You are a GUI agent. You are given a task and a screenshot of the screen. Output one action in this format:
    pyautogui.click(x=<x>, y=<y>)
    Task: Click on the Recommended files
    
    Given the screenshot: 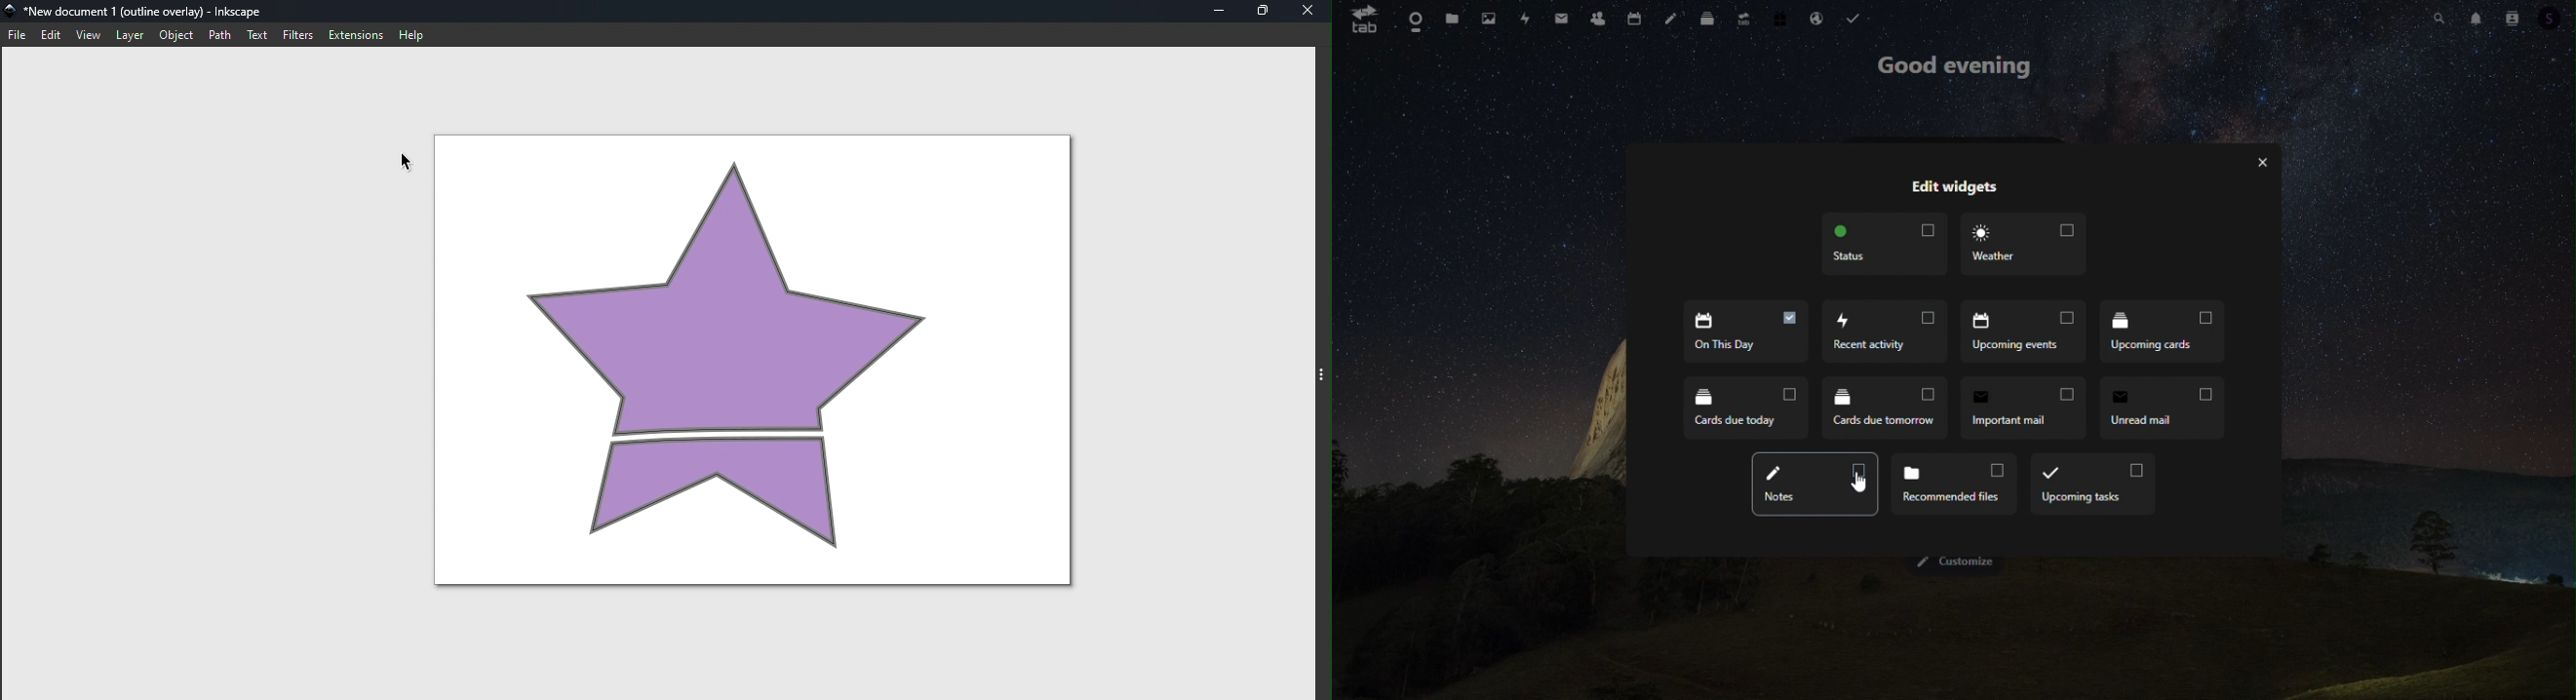 What is the action you would take?
    pyautogui.click(x=1956, y=485)
    